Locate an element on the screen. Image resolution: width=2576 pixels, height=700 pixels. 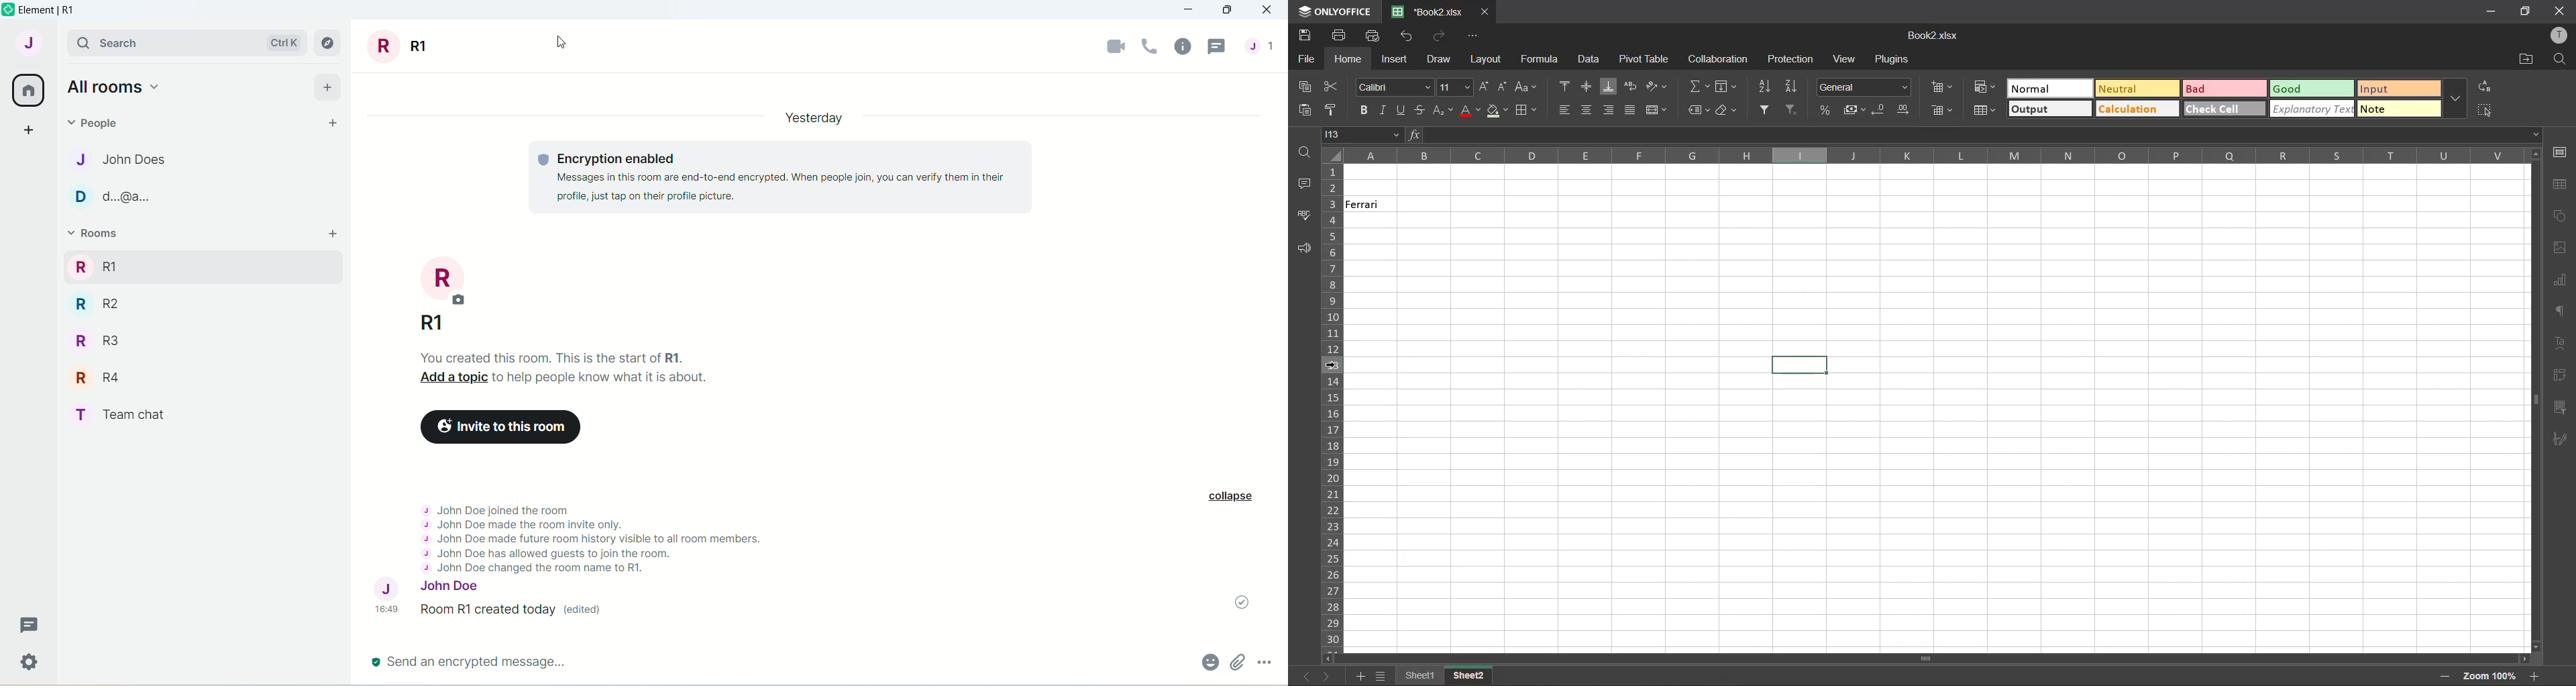
rooms is located at coordinates (102, 232).